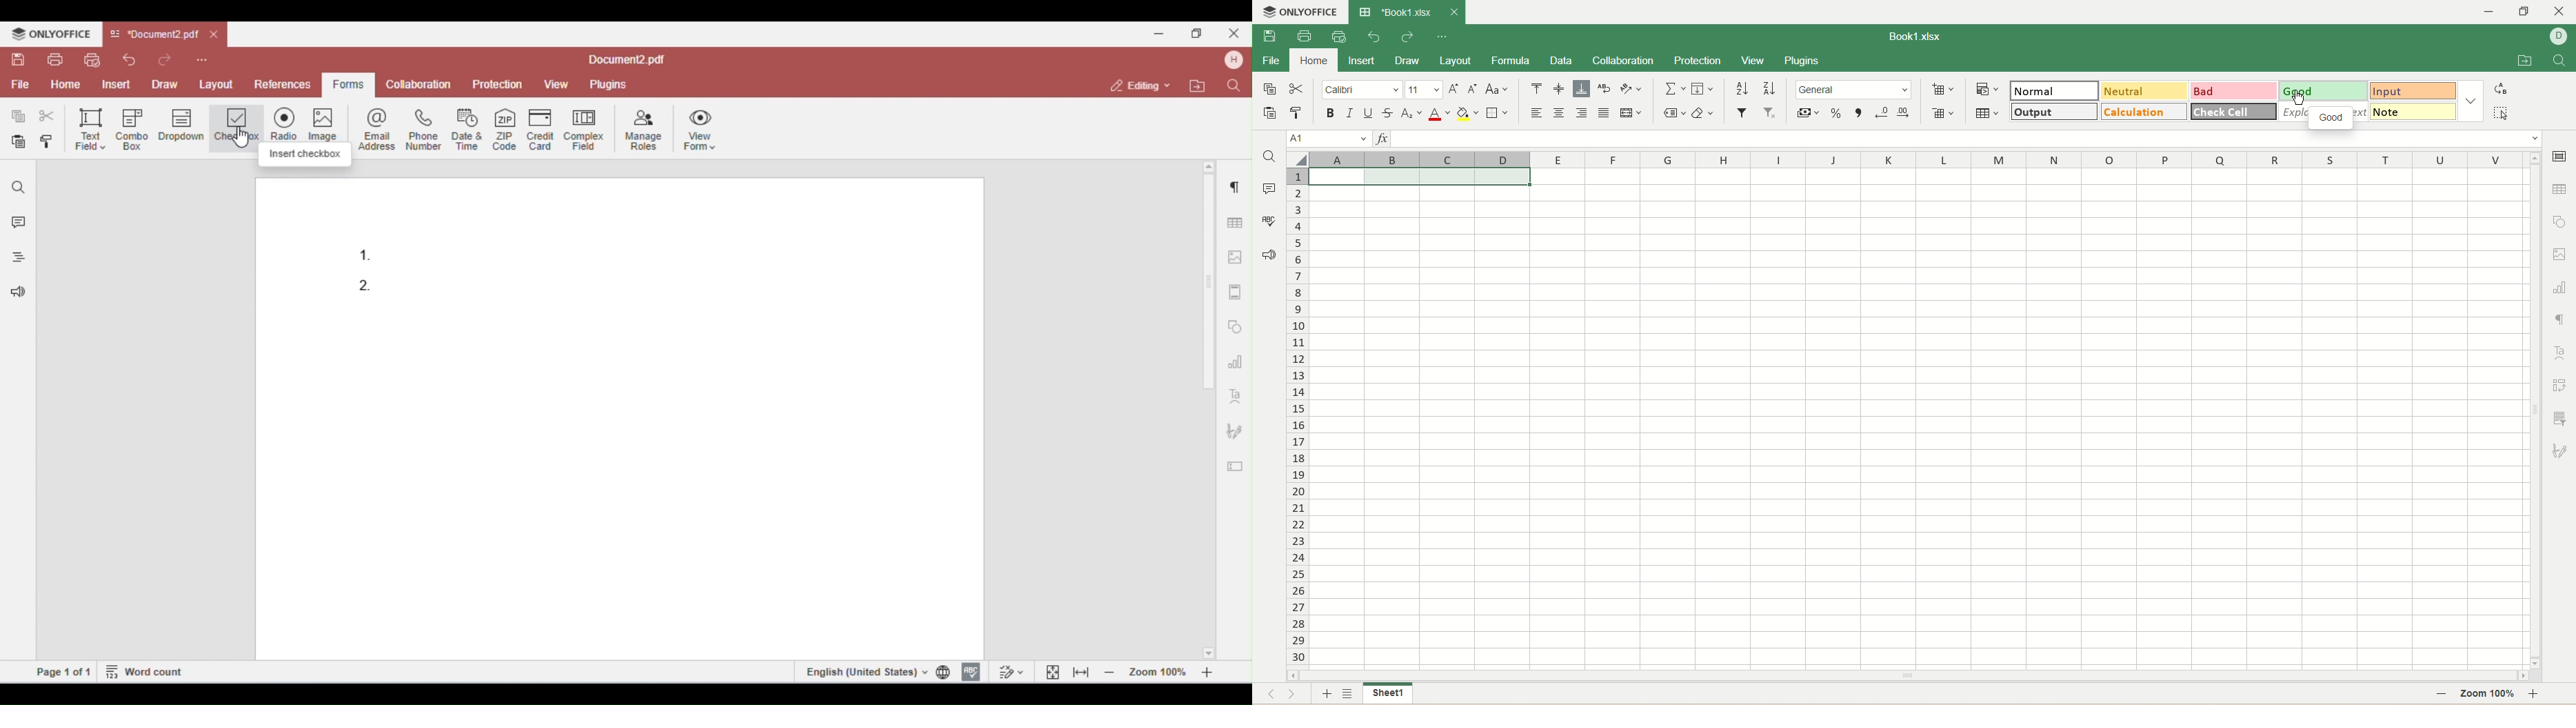 The height and width of the screenshot is (728, 2576). What do you see at coordinates (1909, 676) in the screenshot?
I see `horizontal scroll bar` at bounding box center [1909, 676].